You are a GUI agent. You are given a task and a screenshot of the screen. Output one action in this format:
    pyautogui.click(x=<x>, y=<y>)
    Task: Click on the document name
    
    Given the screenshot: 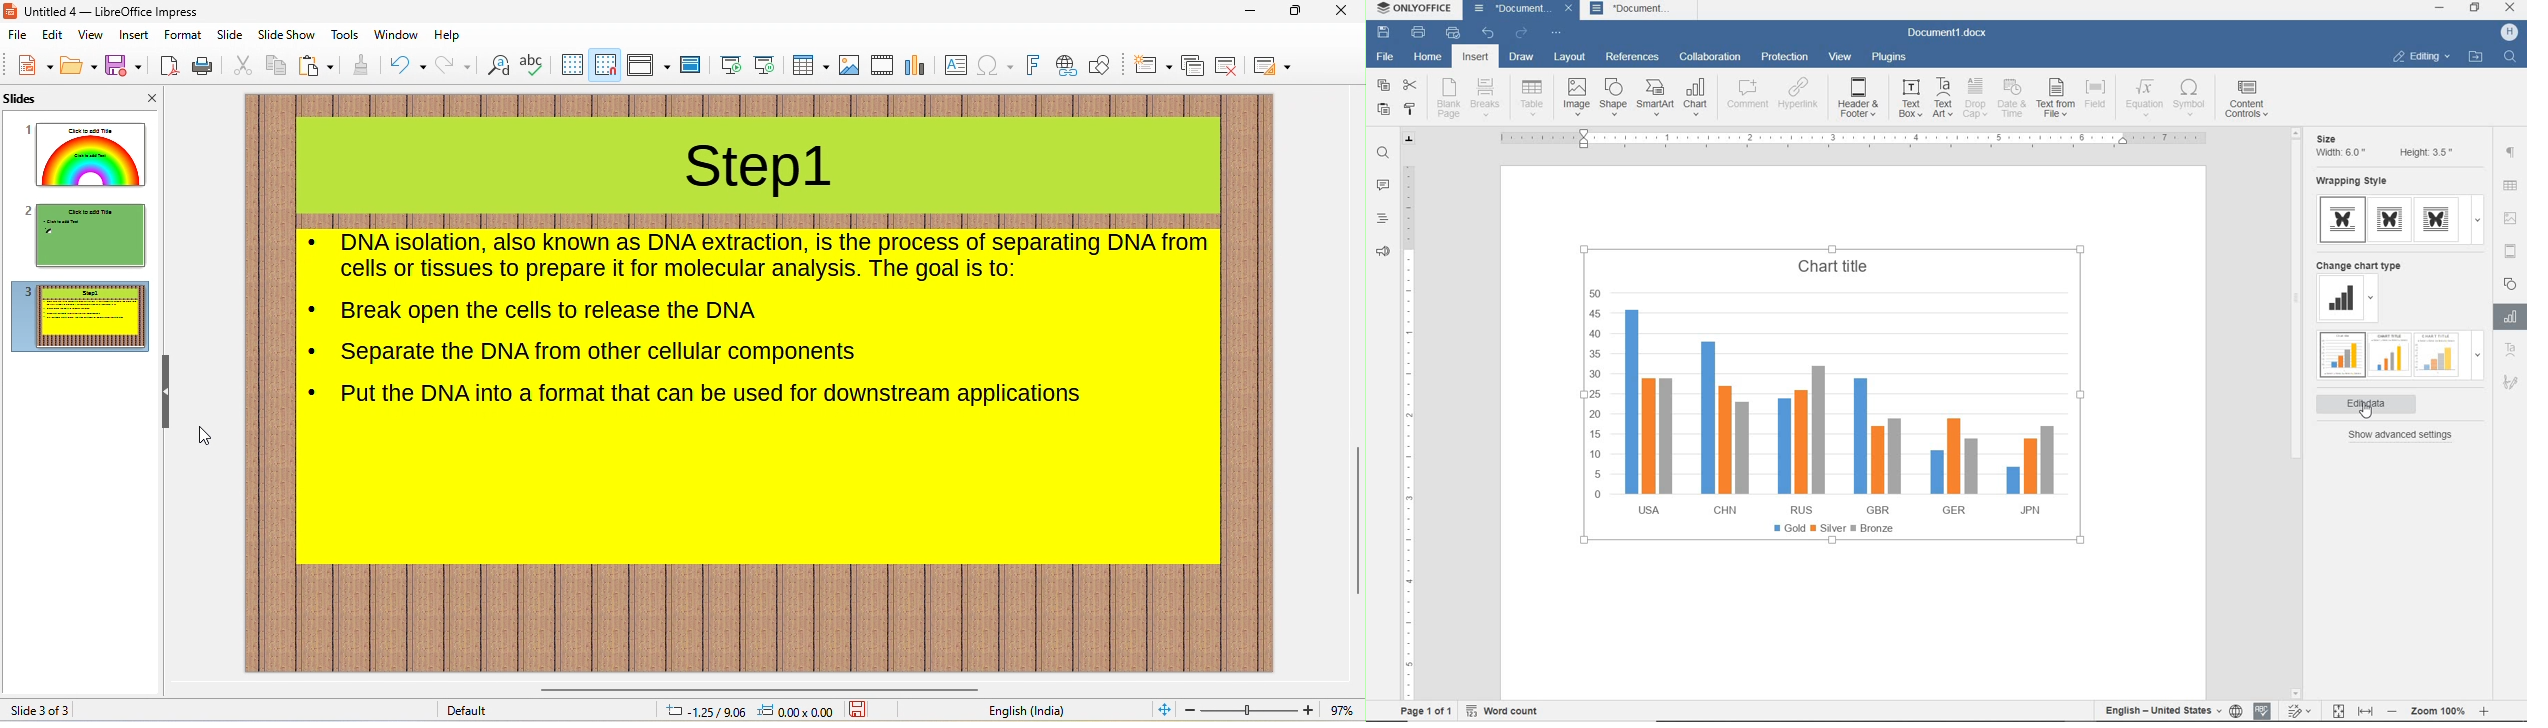 What is the action you would take?
    pyautogui.click(x=1952, y=32)
    